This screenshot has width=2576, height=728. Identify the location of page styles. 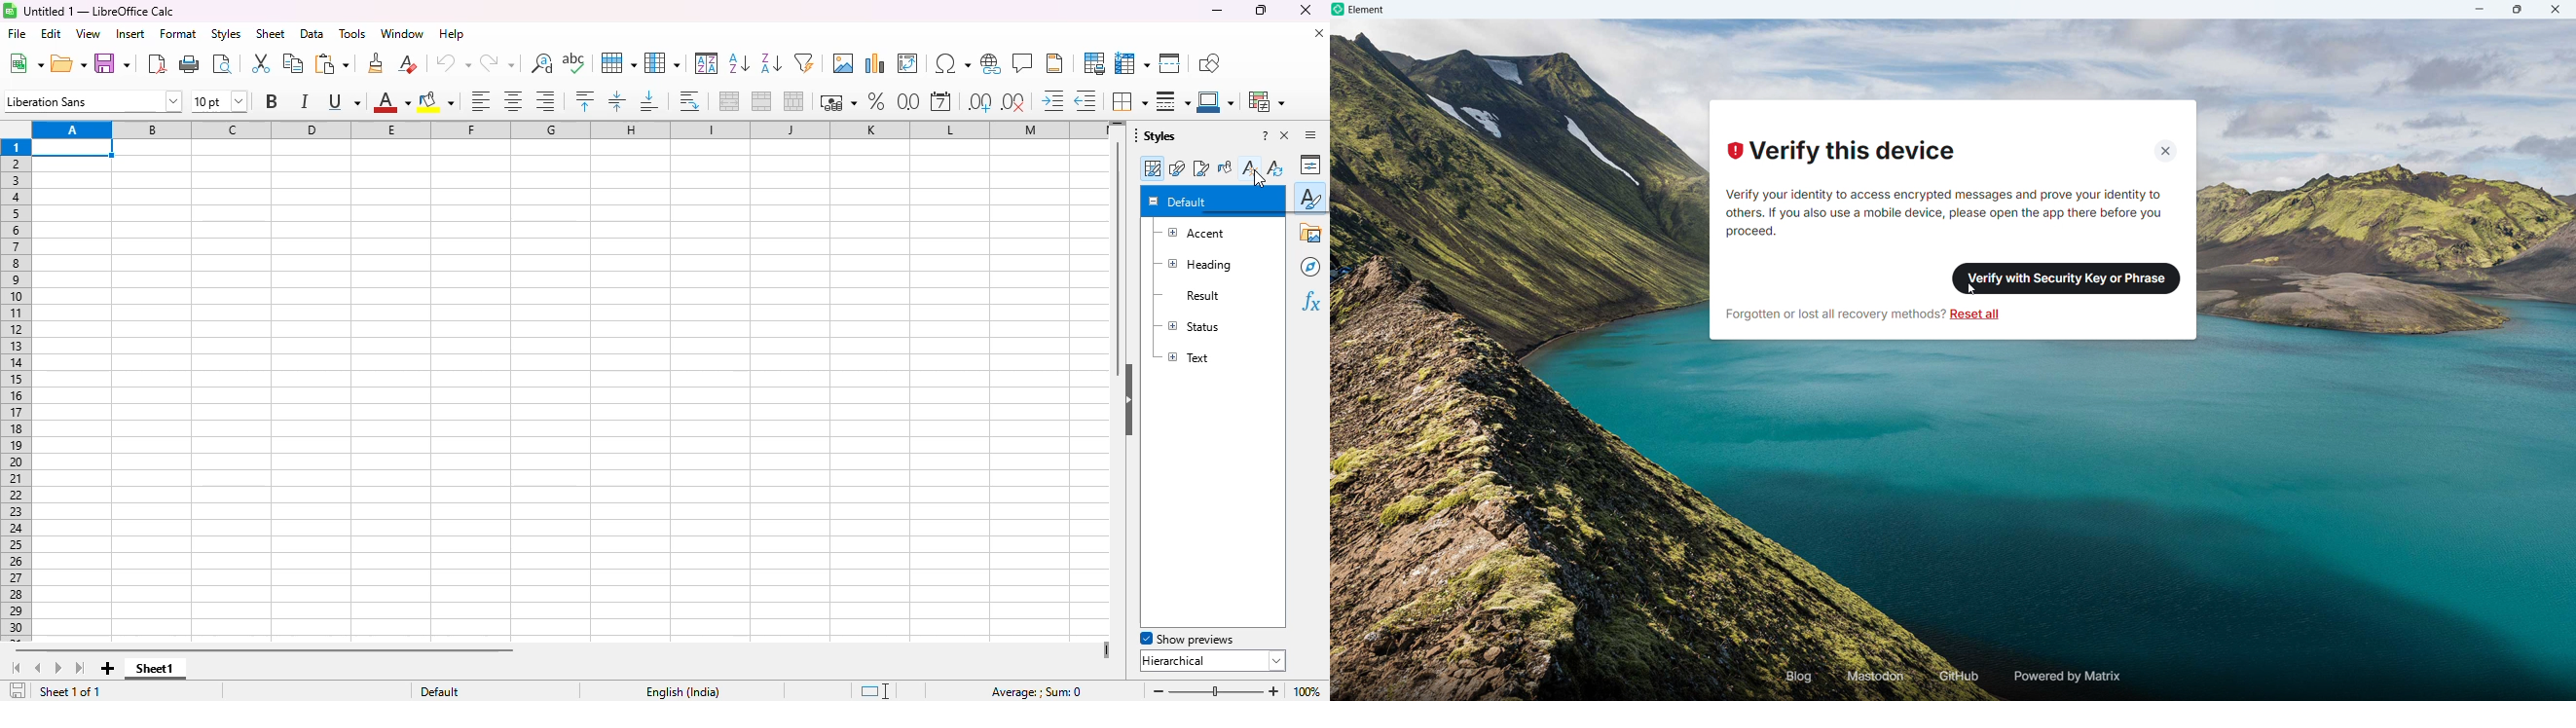
(1200, 167).